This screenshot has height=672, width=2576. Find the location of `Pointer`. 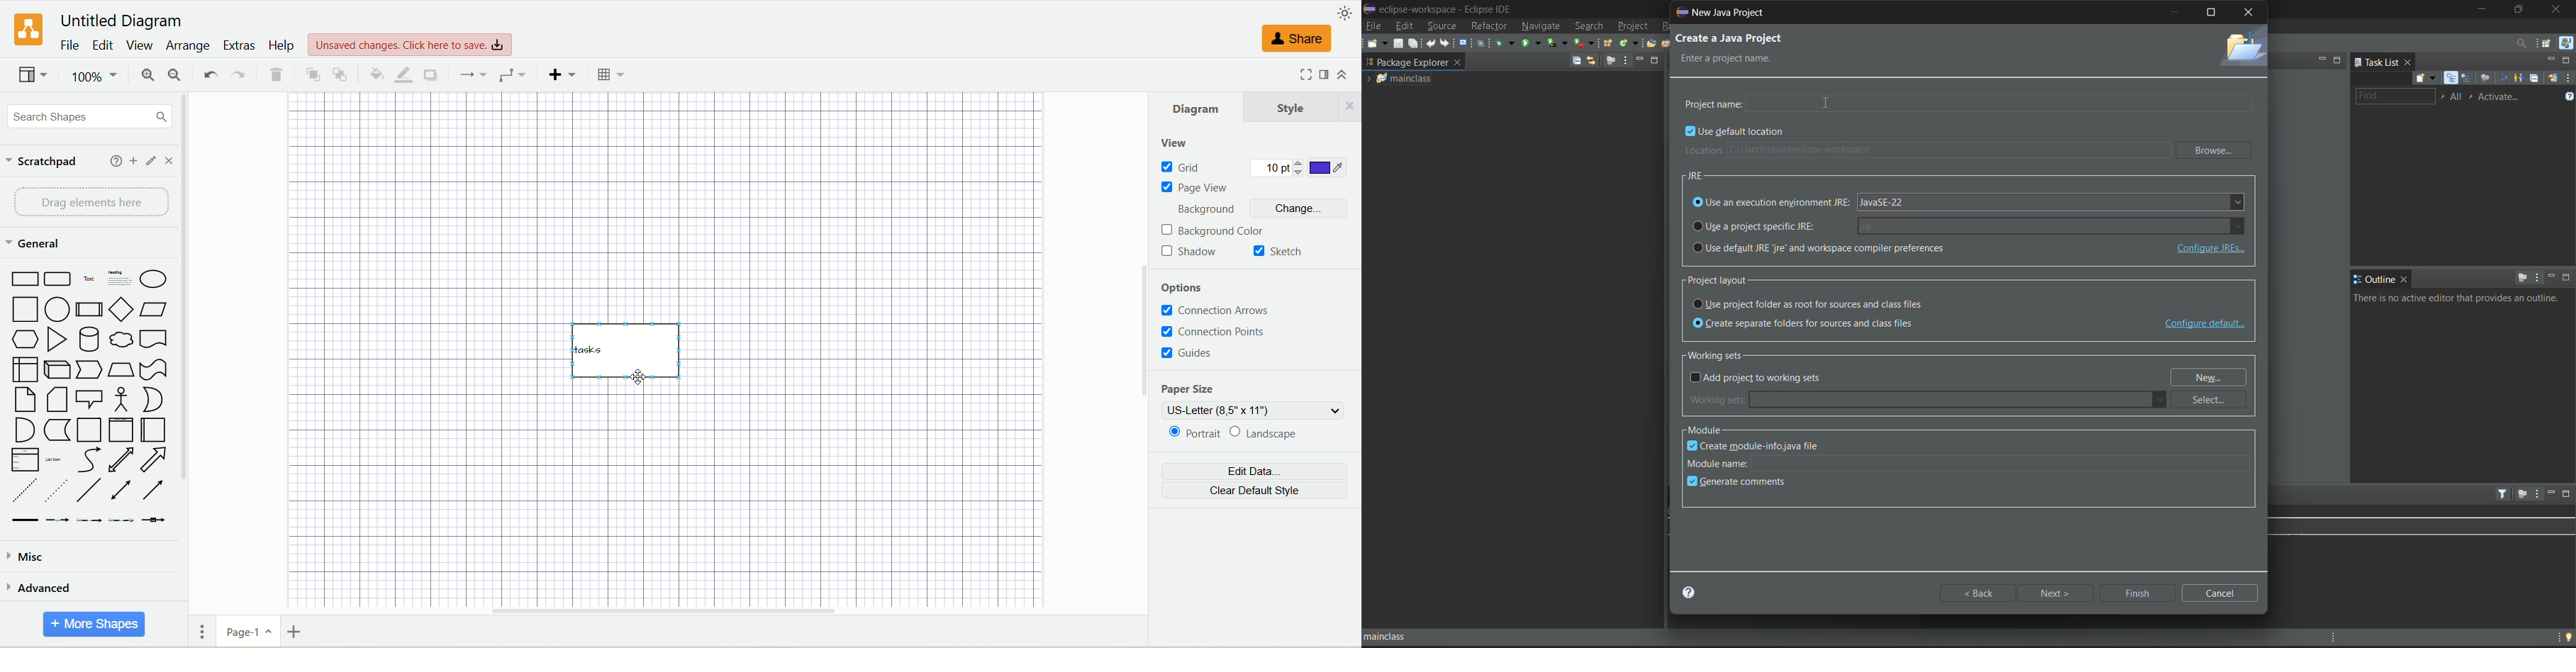

Pointer is located at coordinates (91, 371).